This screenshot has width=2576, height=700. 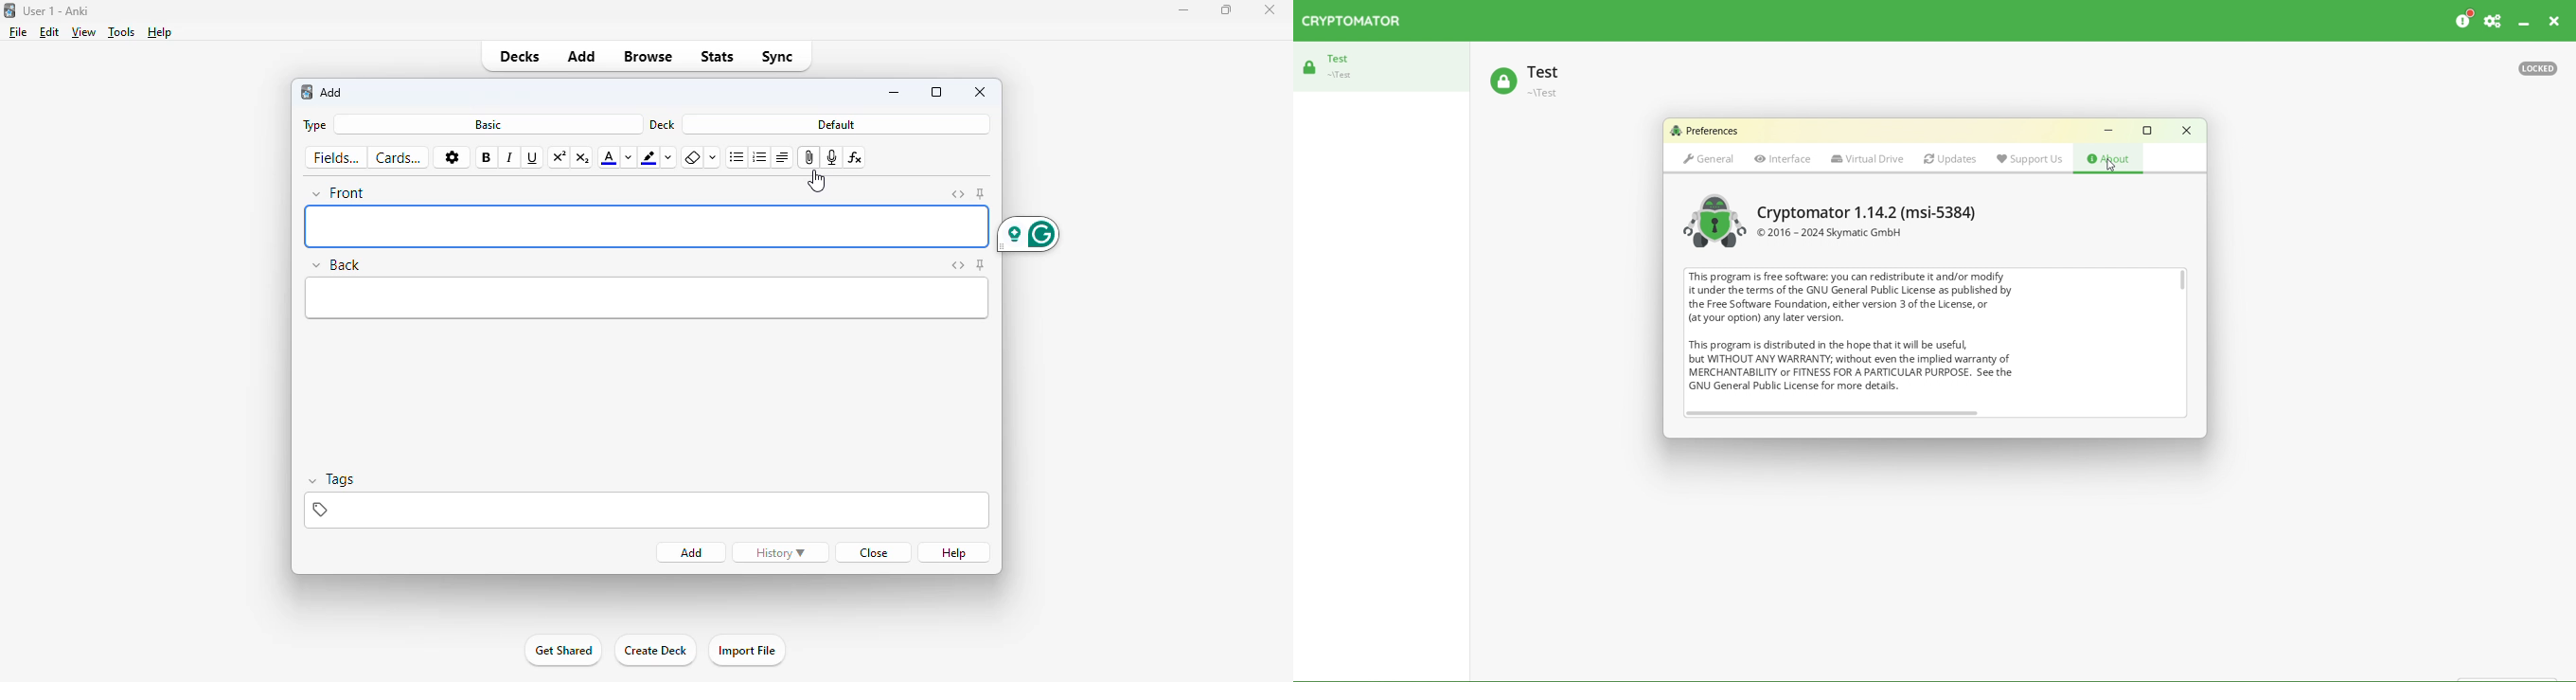 I want to click on Support Us, so click(x=2033, y=160).